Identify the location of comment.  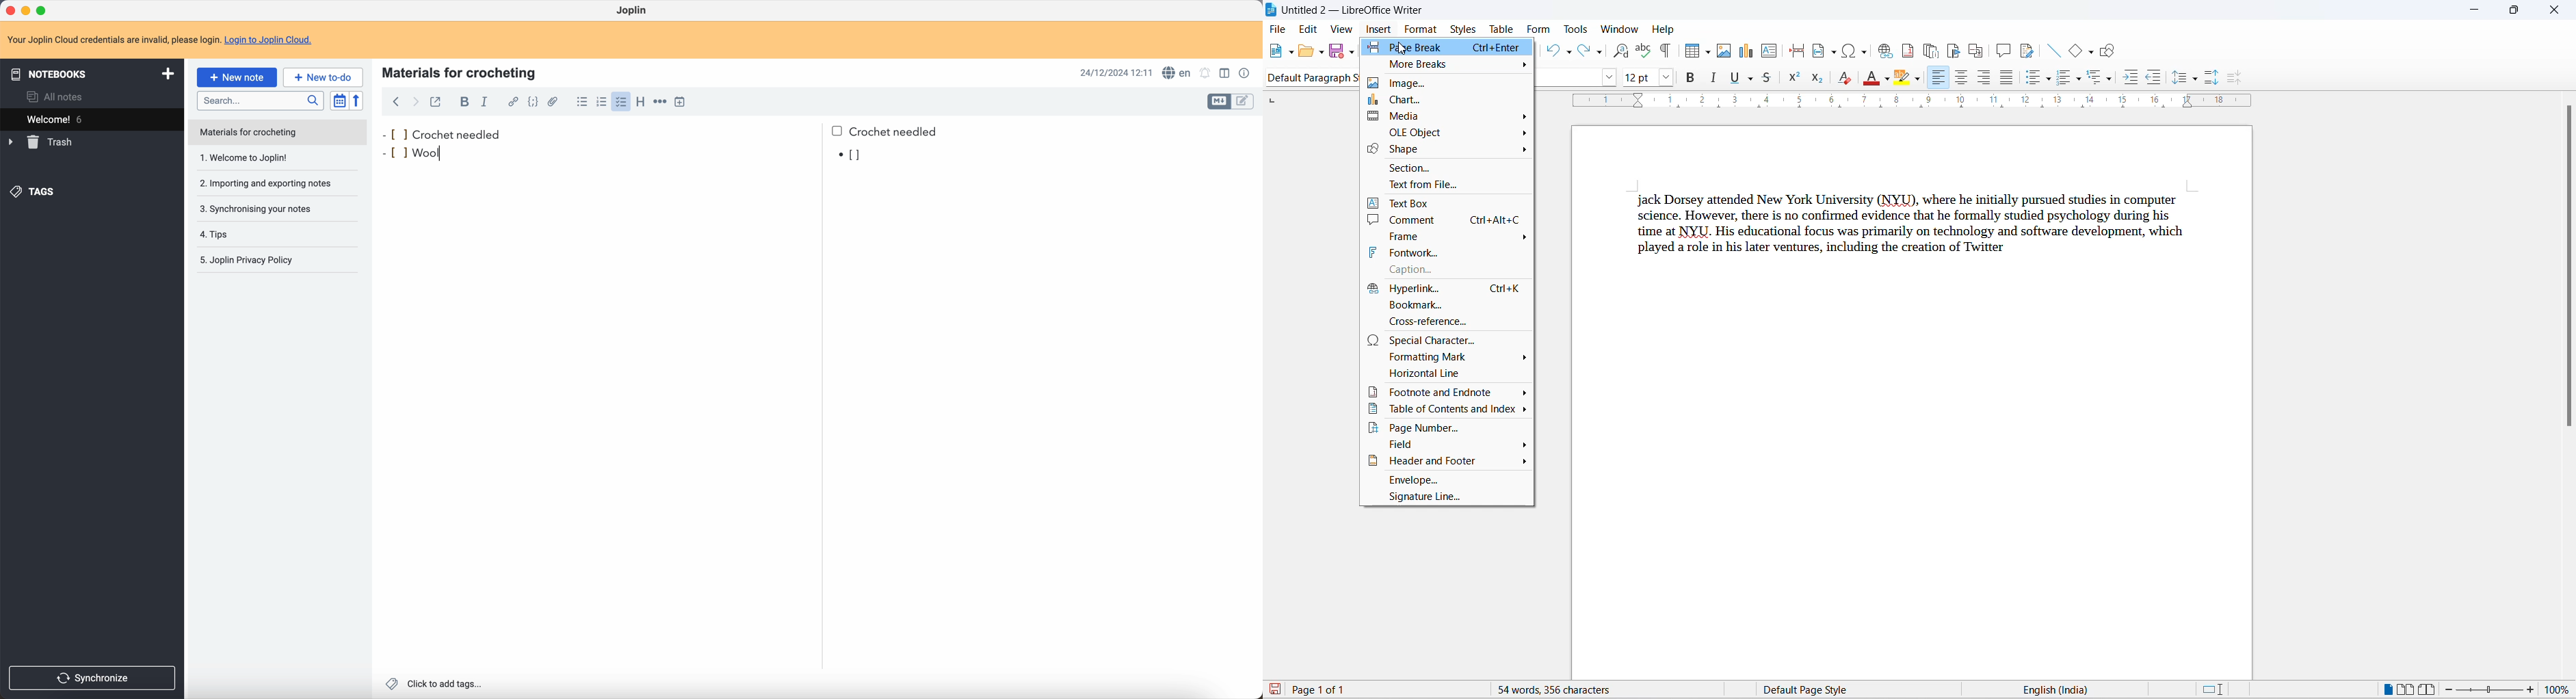
(1448, 220).